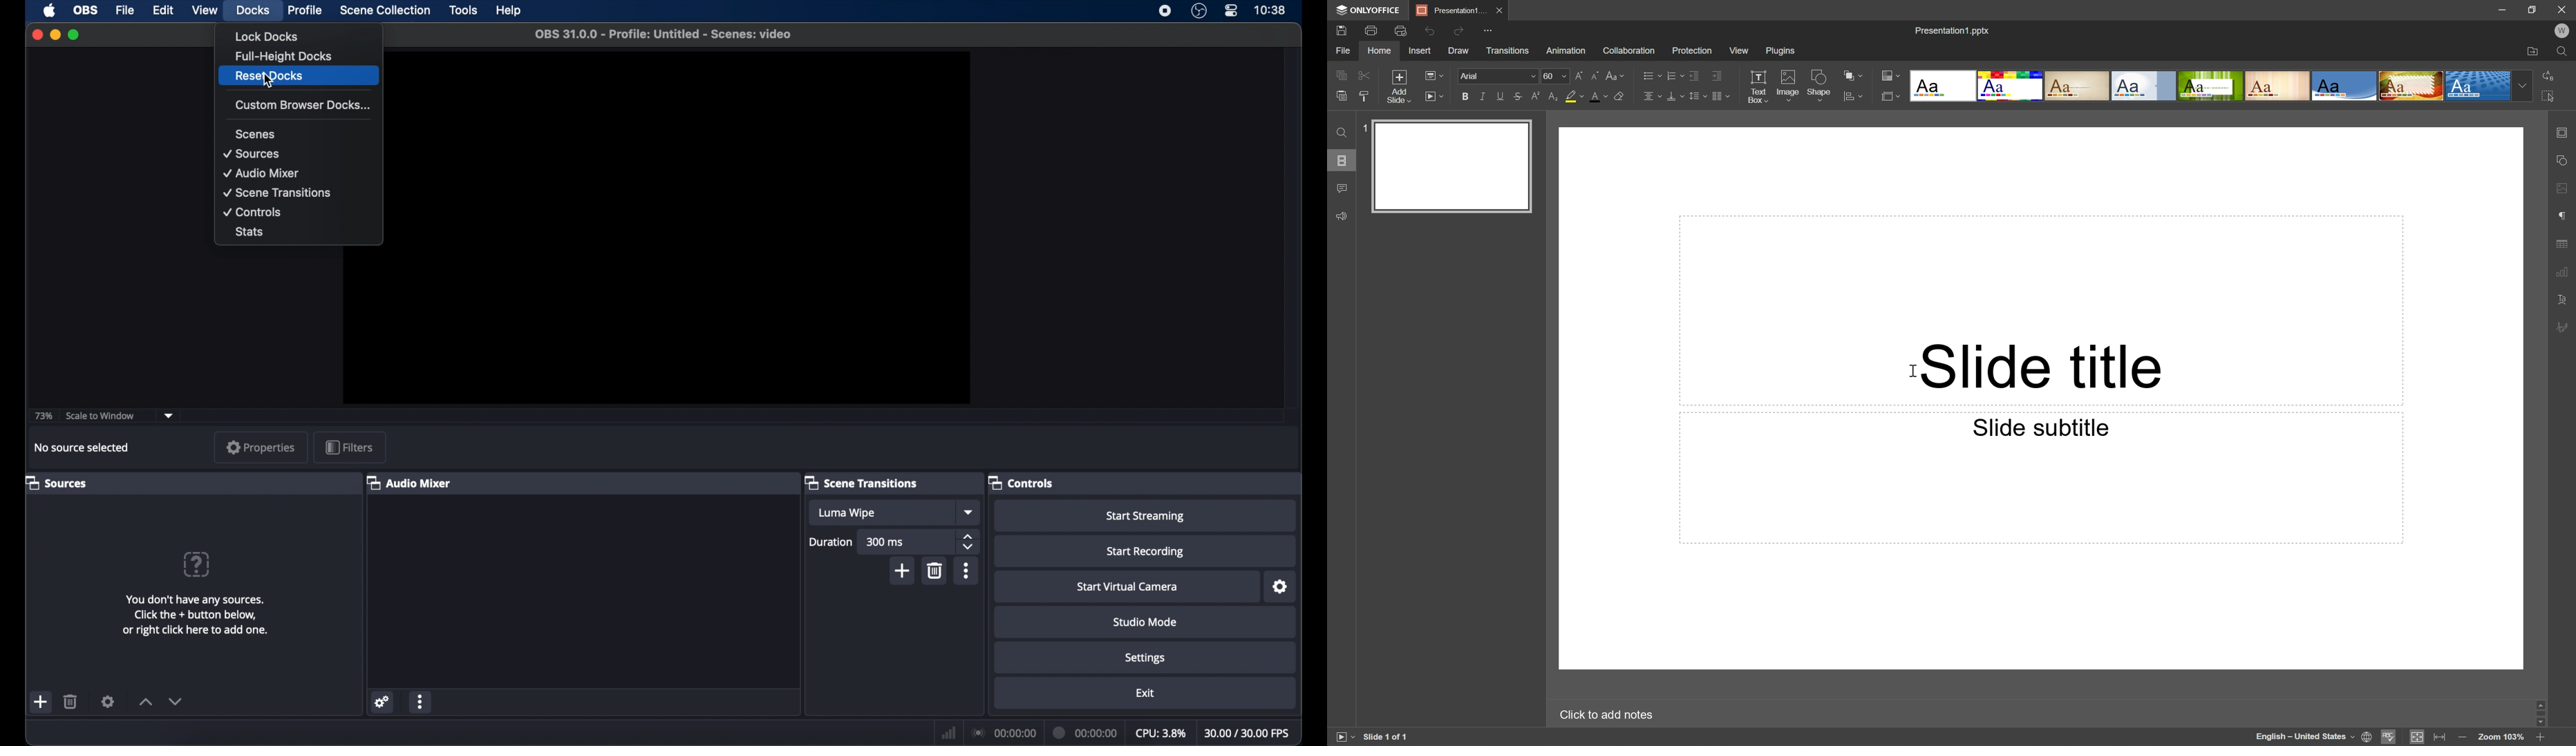 Image resolution: width=2576 pixels, height=756 pixels. I want to click on Draw, so click(1459, 51).